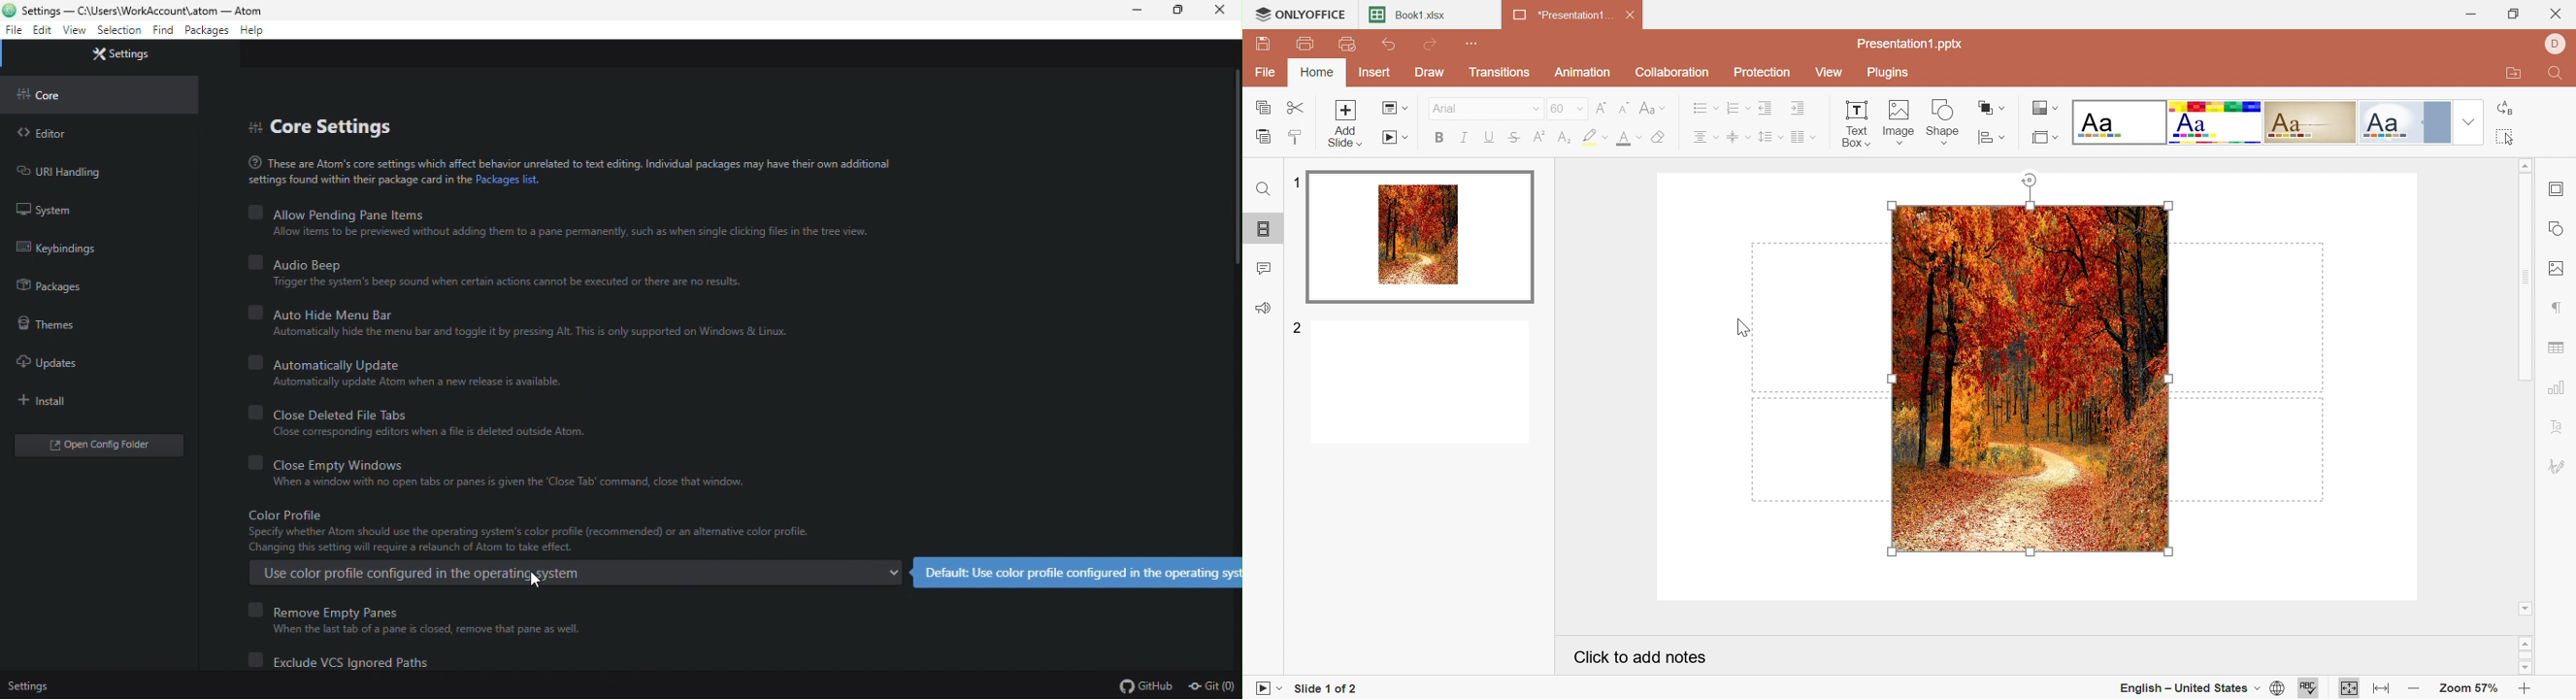 Image resolution: width=2576 pixels, height=700 pixels. I want to click on editor, so click(48, 134).